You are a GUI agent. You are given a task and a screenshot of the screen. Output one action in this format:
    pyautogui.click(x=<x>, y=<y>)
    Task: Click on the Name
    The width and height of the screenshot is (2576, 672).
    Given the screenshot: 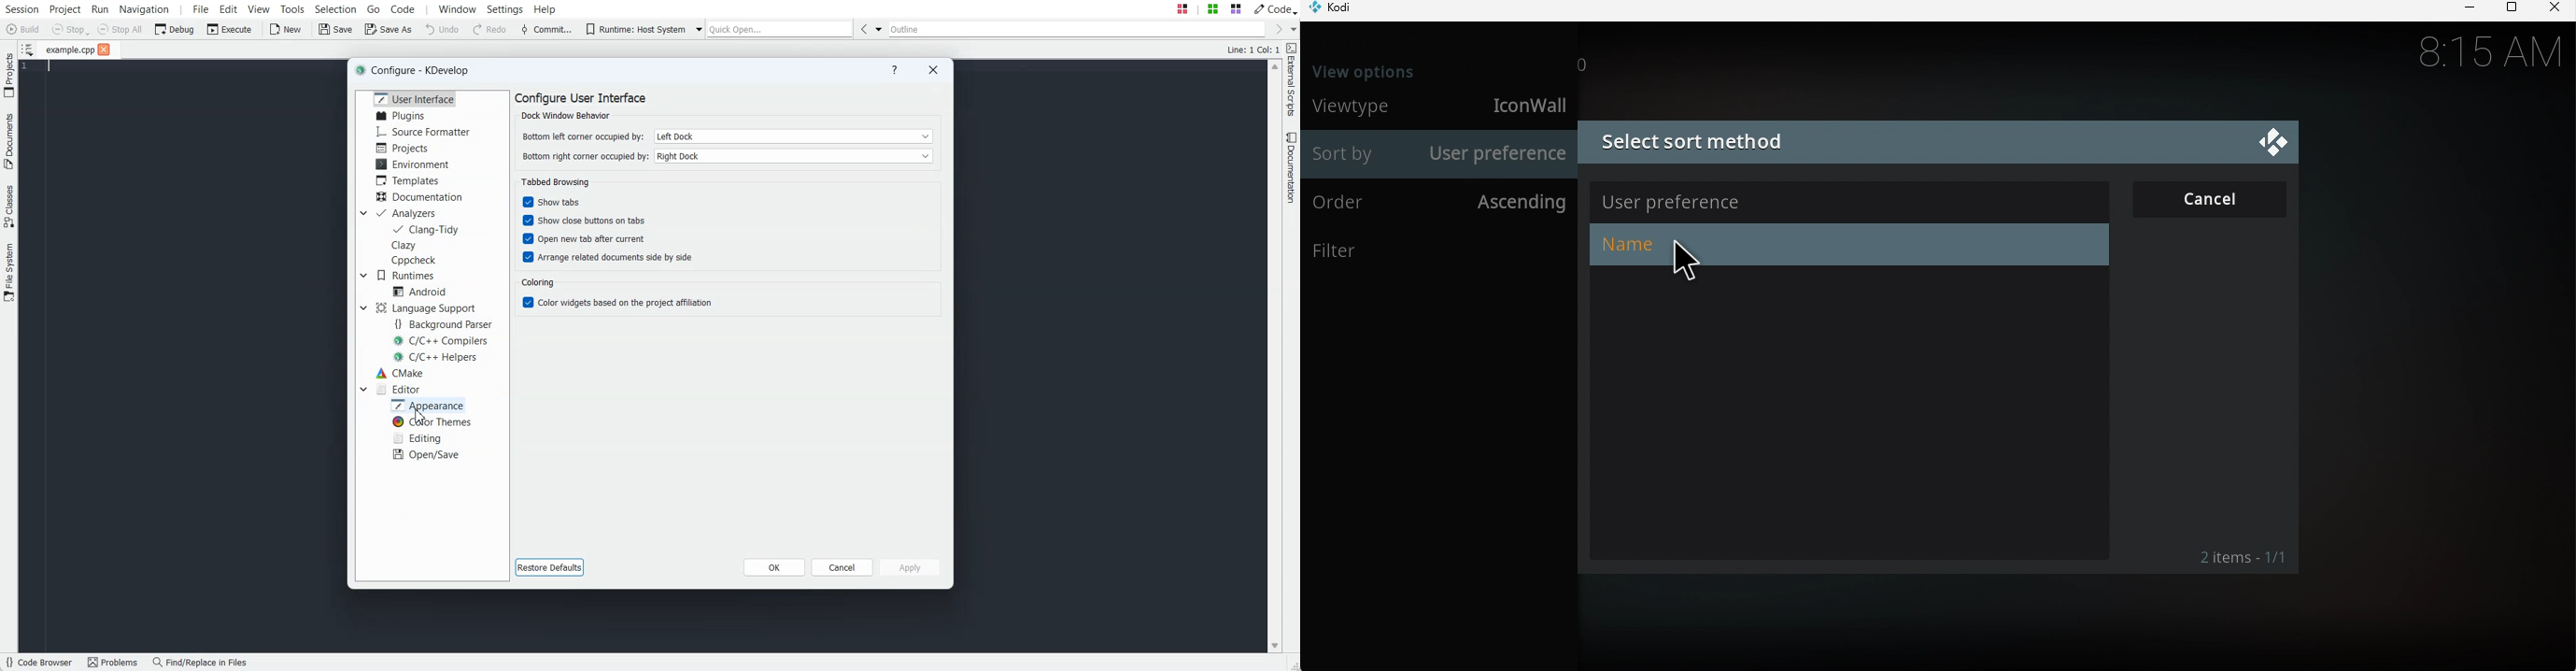 What is the action you would take?
    pyautogui.click(x=1845, y=245)
    